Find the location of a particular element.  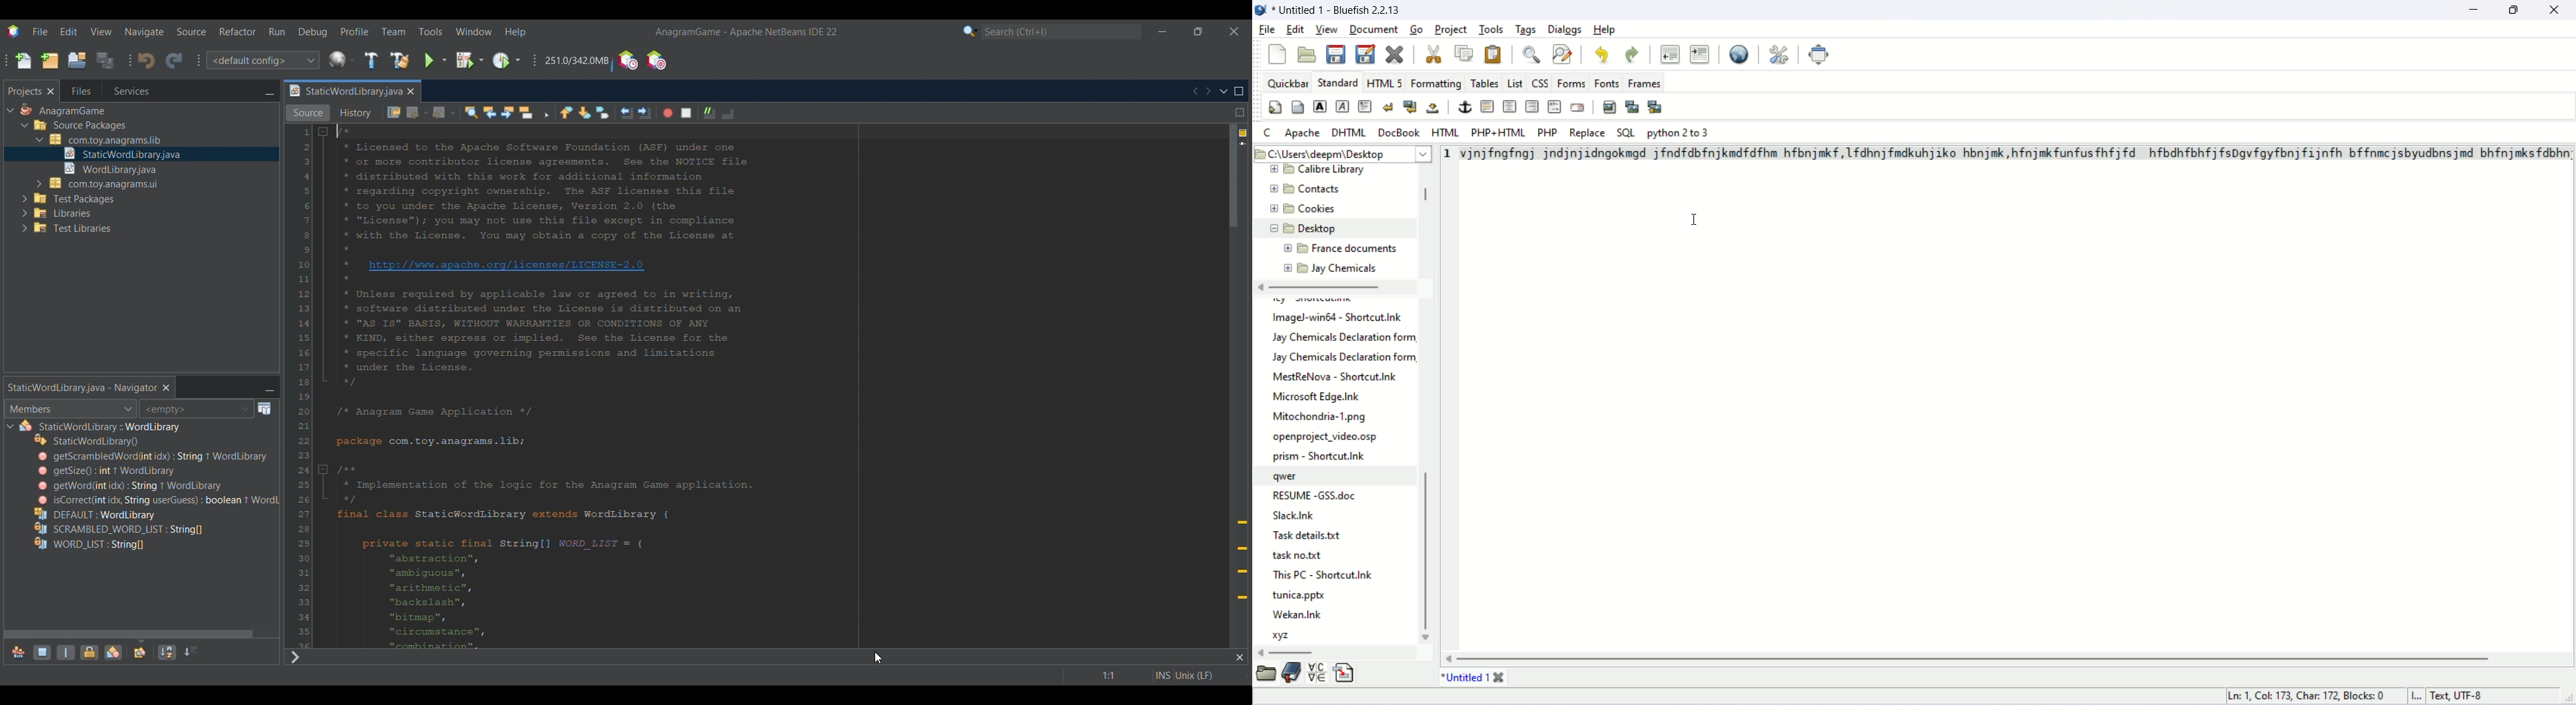

redo is located at coordinates (1632, 52).